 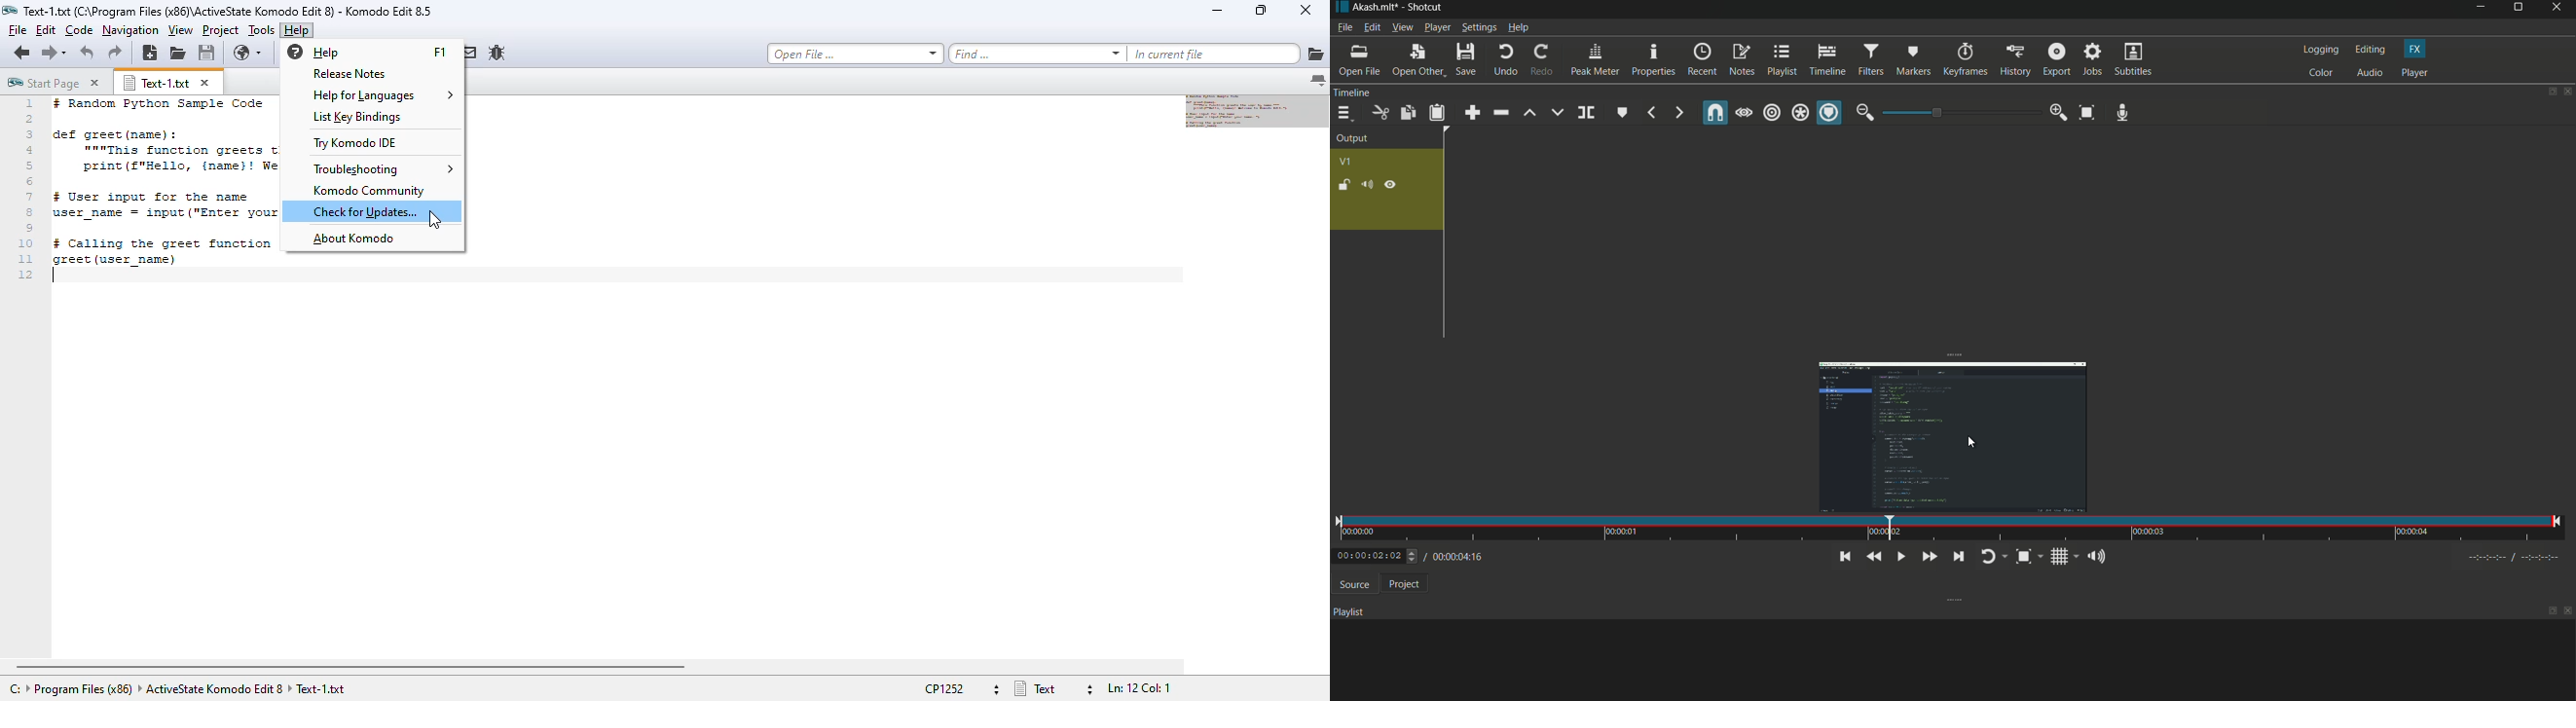 What do you see at coordinates (1519, 27) in the screenshot?
I see `help menu` at bounding box center [1519, 27].